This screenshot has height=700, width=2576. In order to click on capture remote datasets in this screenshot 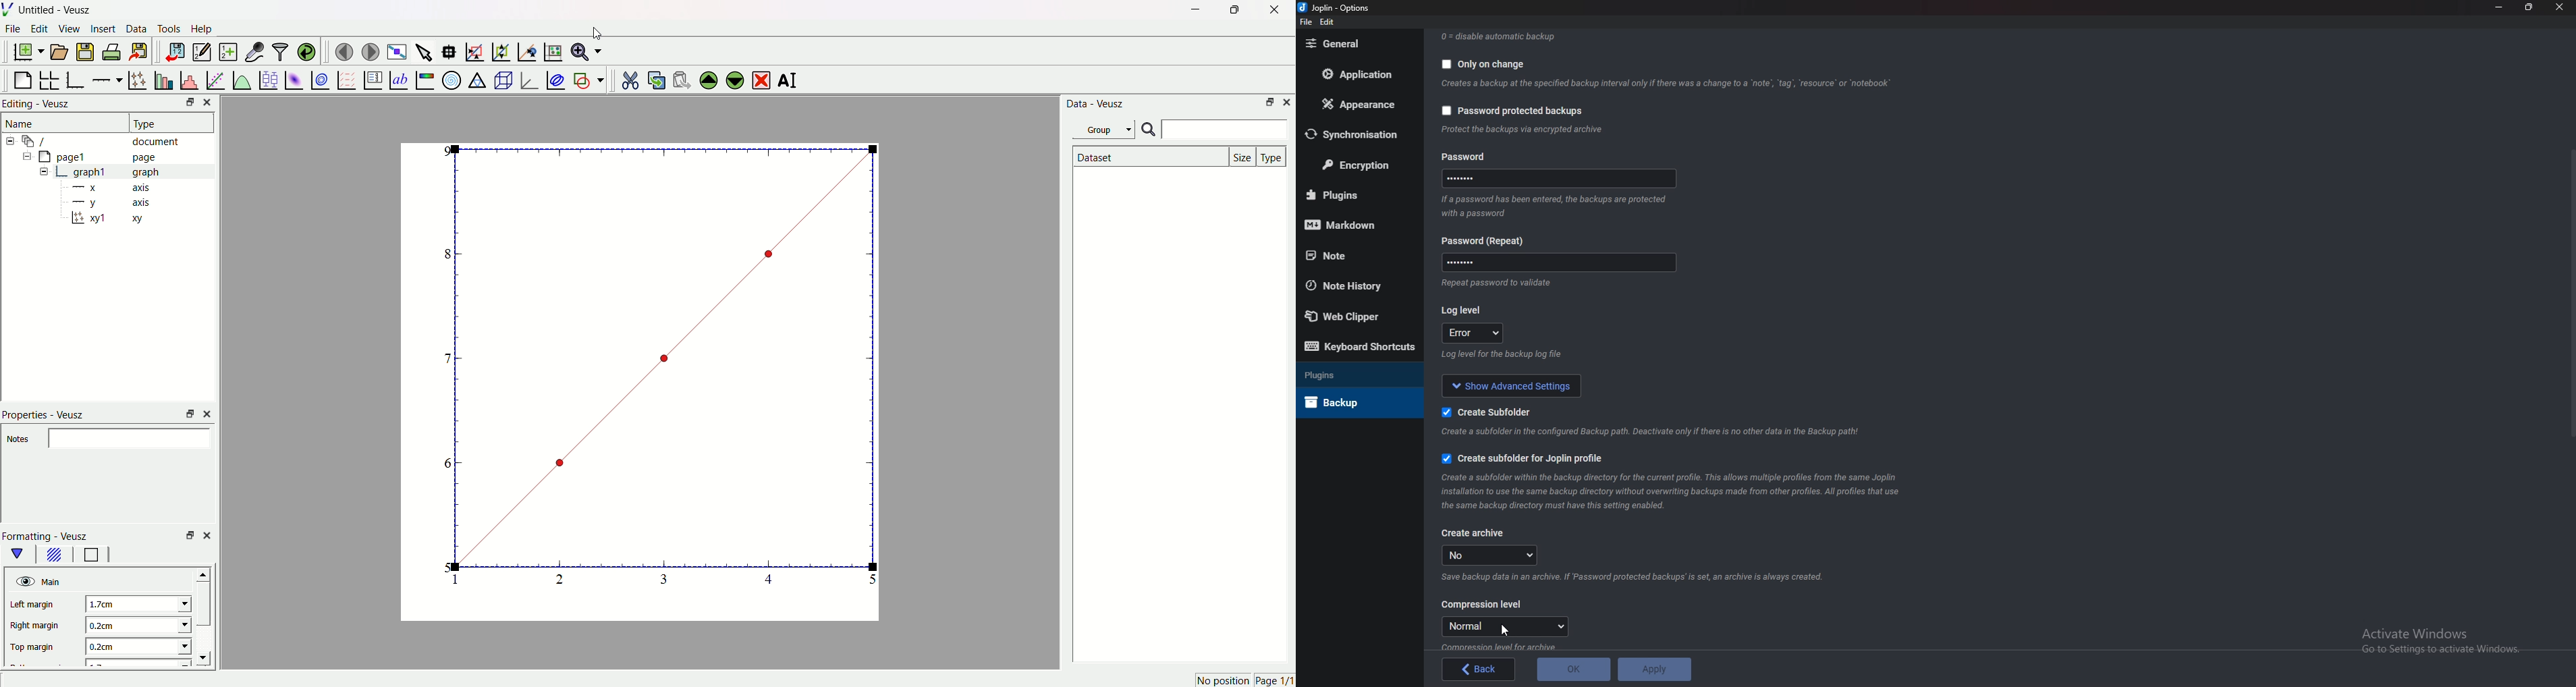, I will do `click(253, 51)`.